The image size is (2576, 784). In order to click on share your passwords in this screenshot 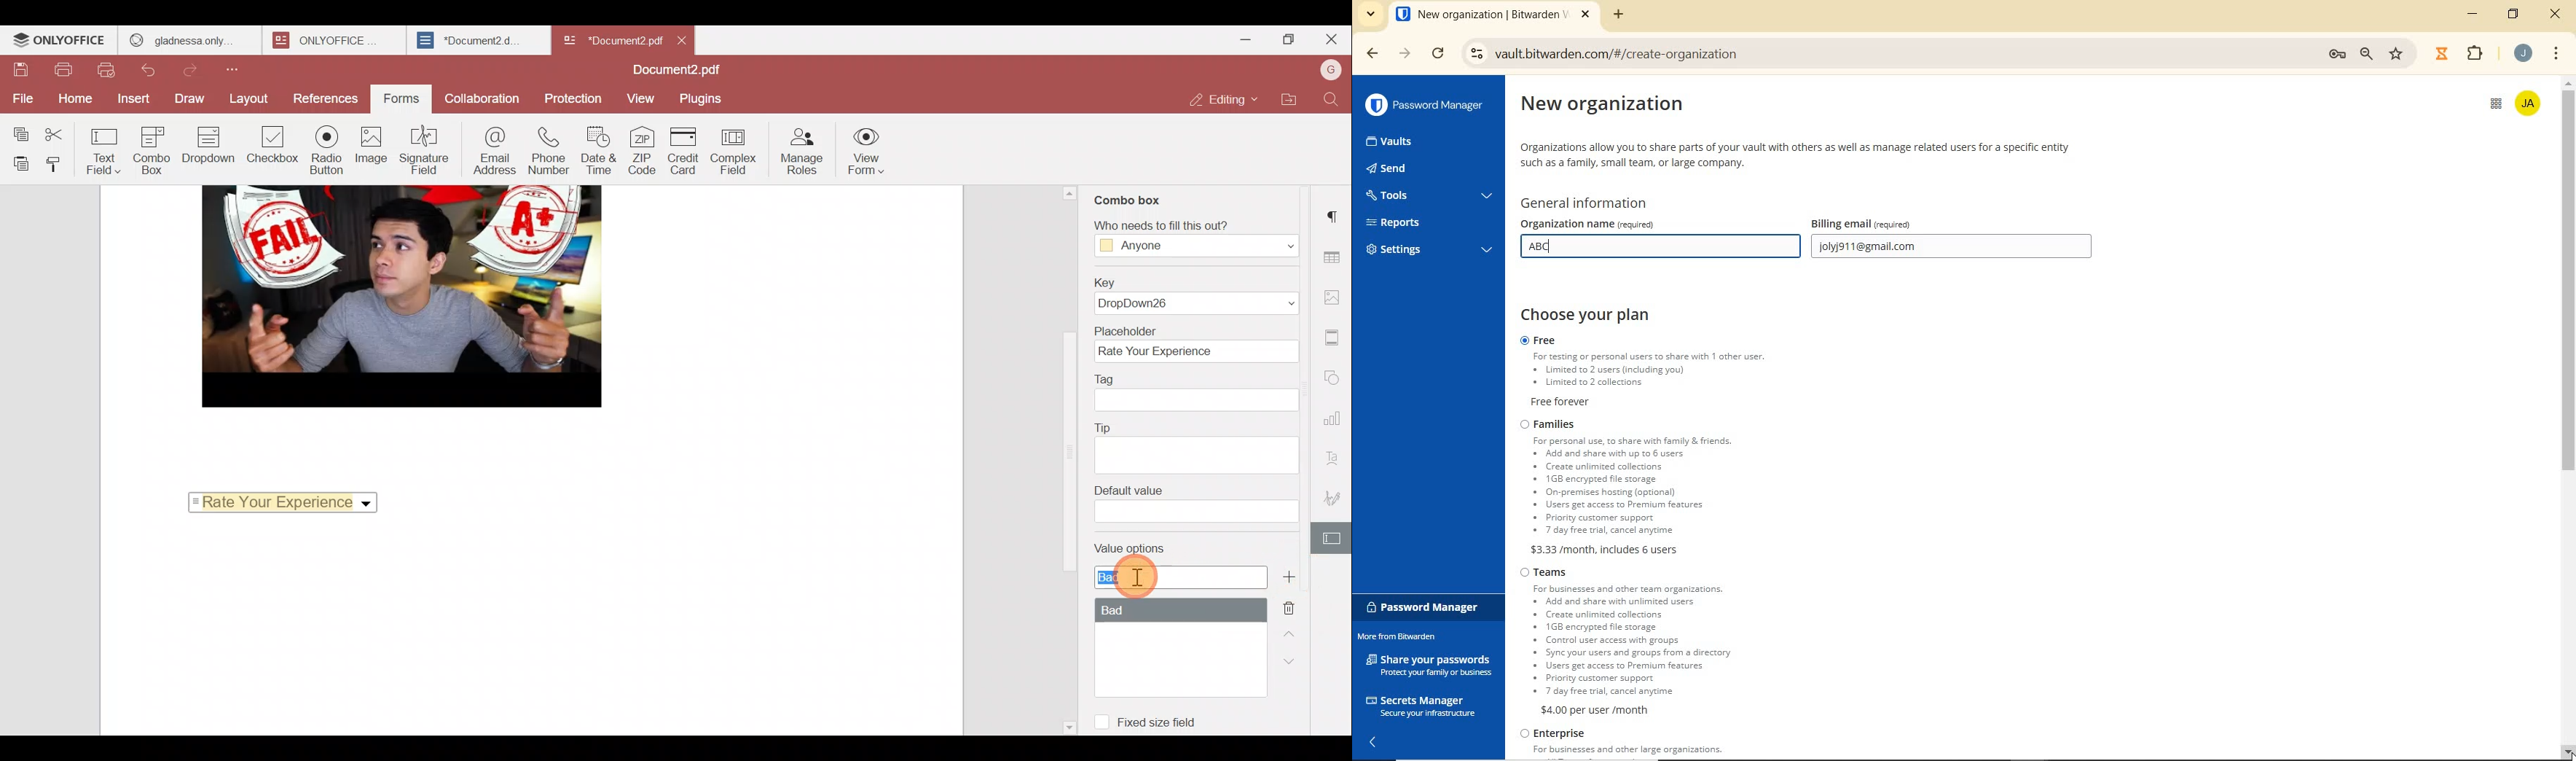, I will do `click(1431, 664)`.